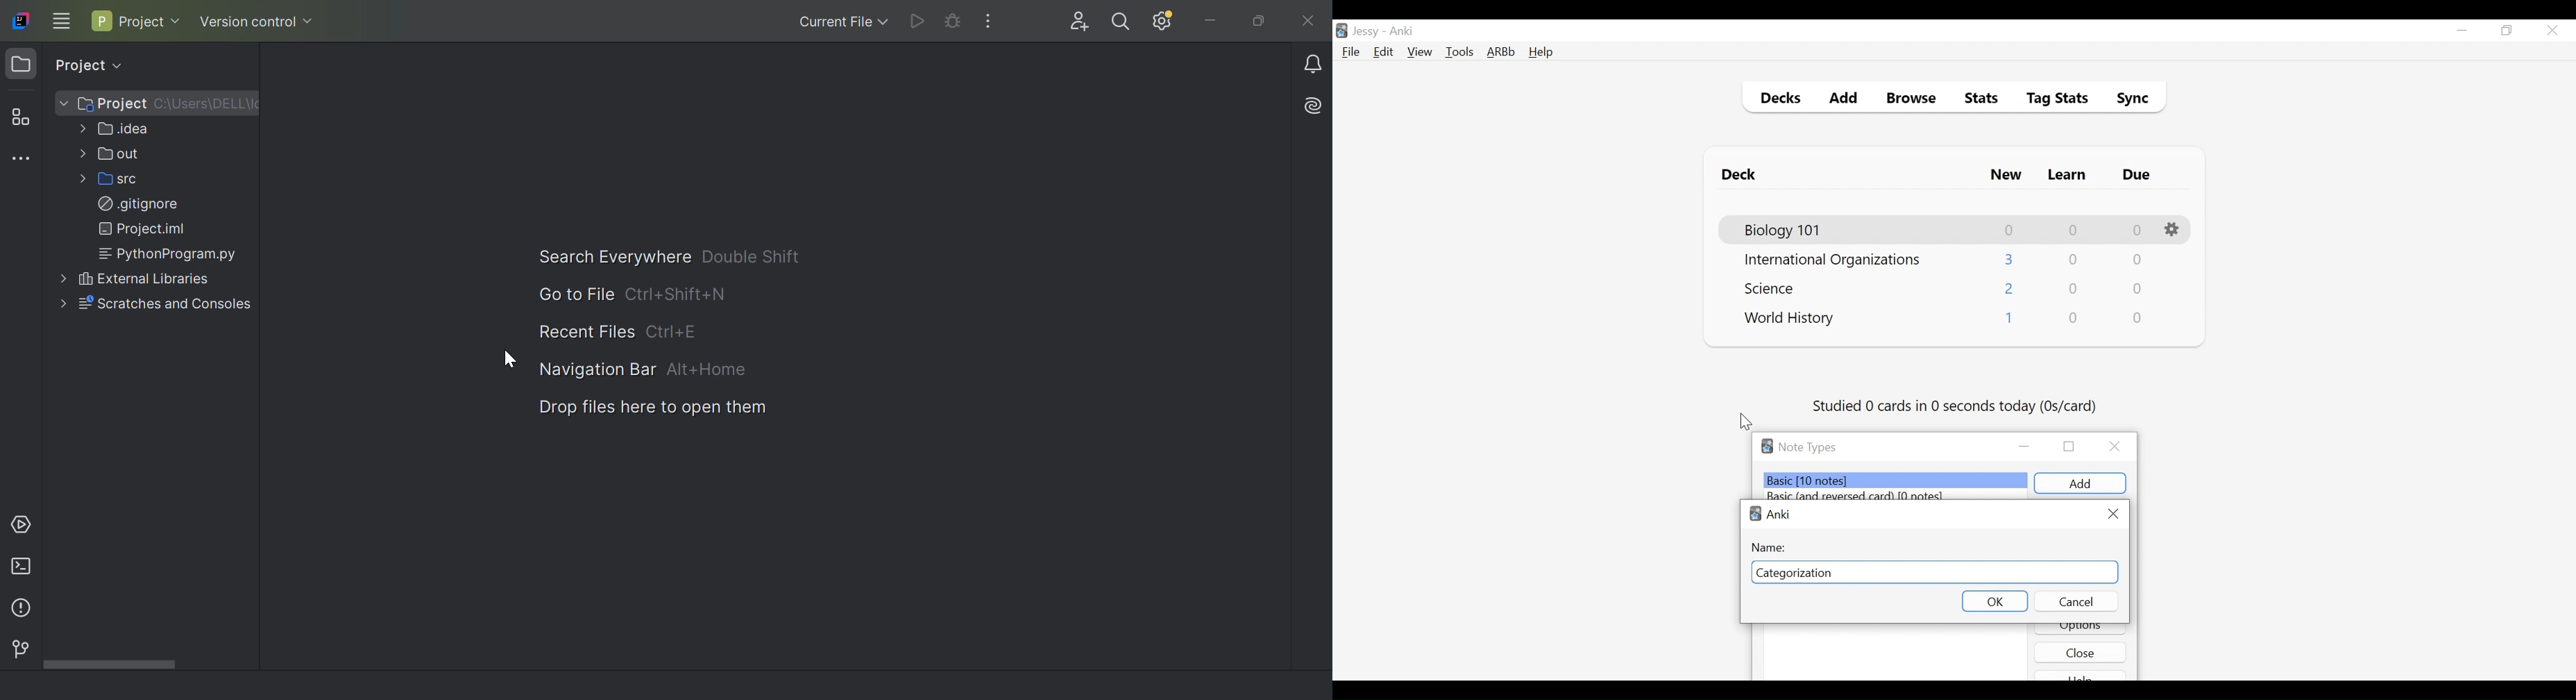  Describe the element at coordinates (2010, 259) in the screenshot. I see `New Card Count` at that location.